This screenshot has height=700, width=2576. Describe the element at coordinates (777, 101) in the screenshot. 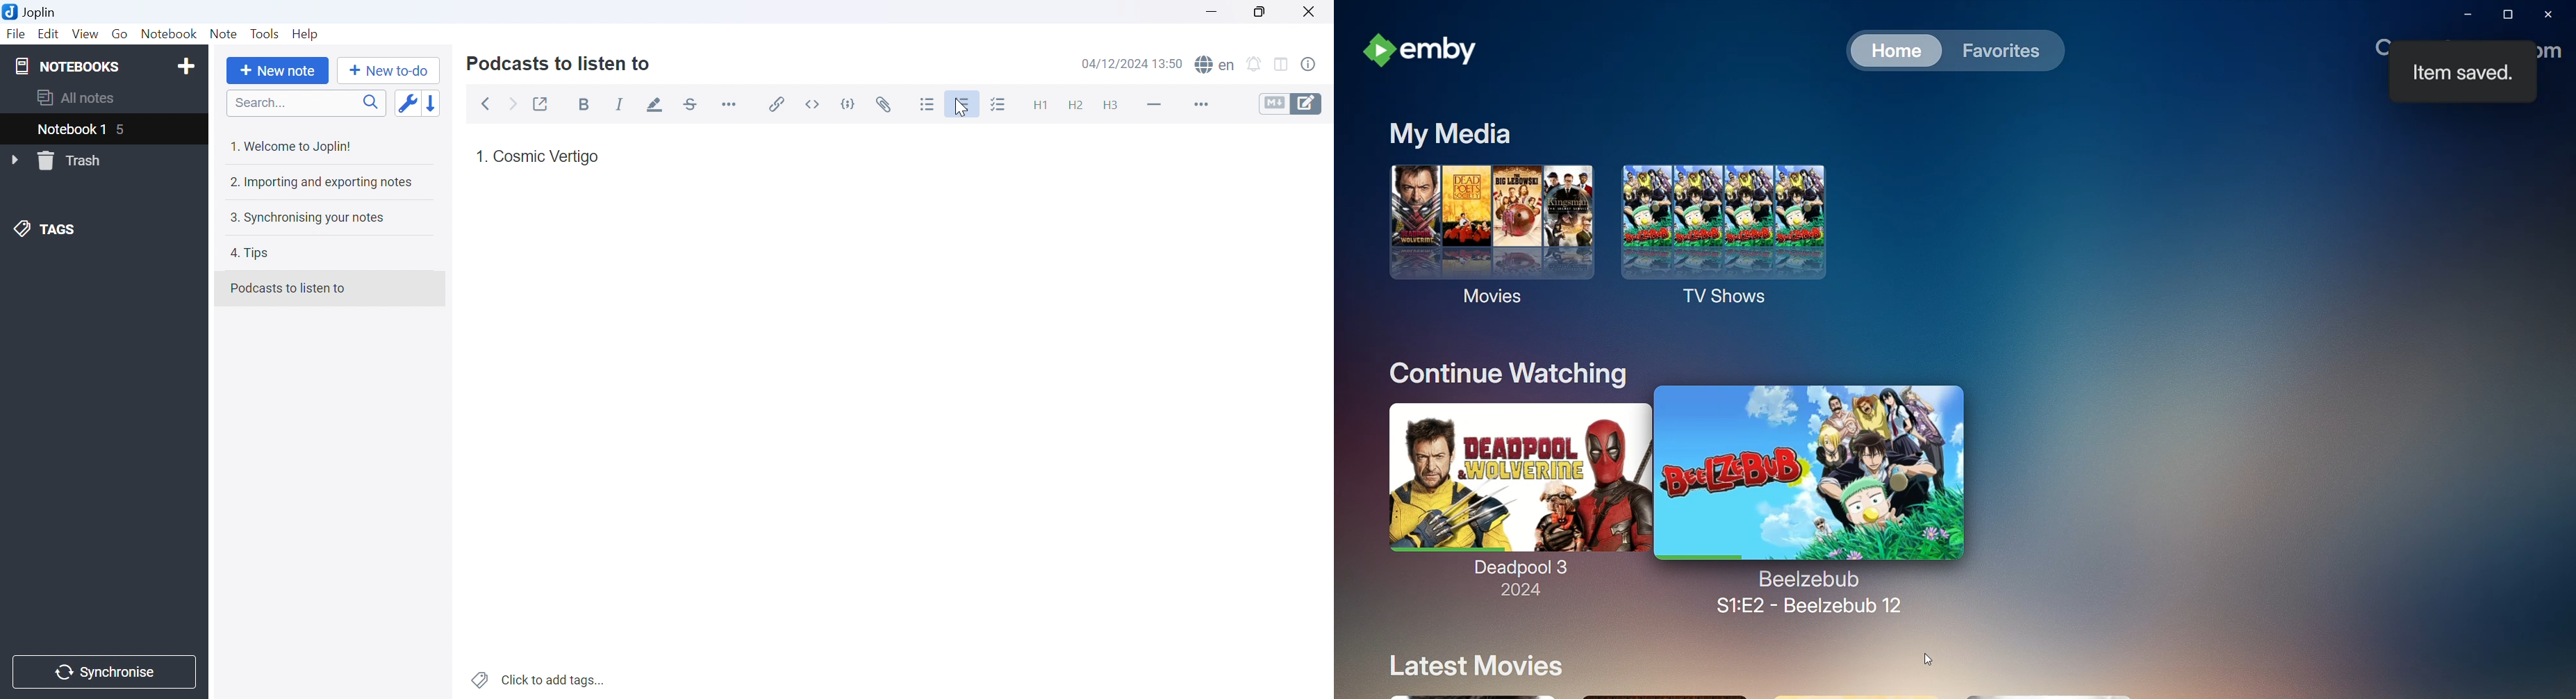

I see `Insert / edit code` at that location.